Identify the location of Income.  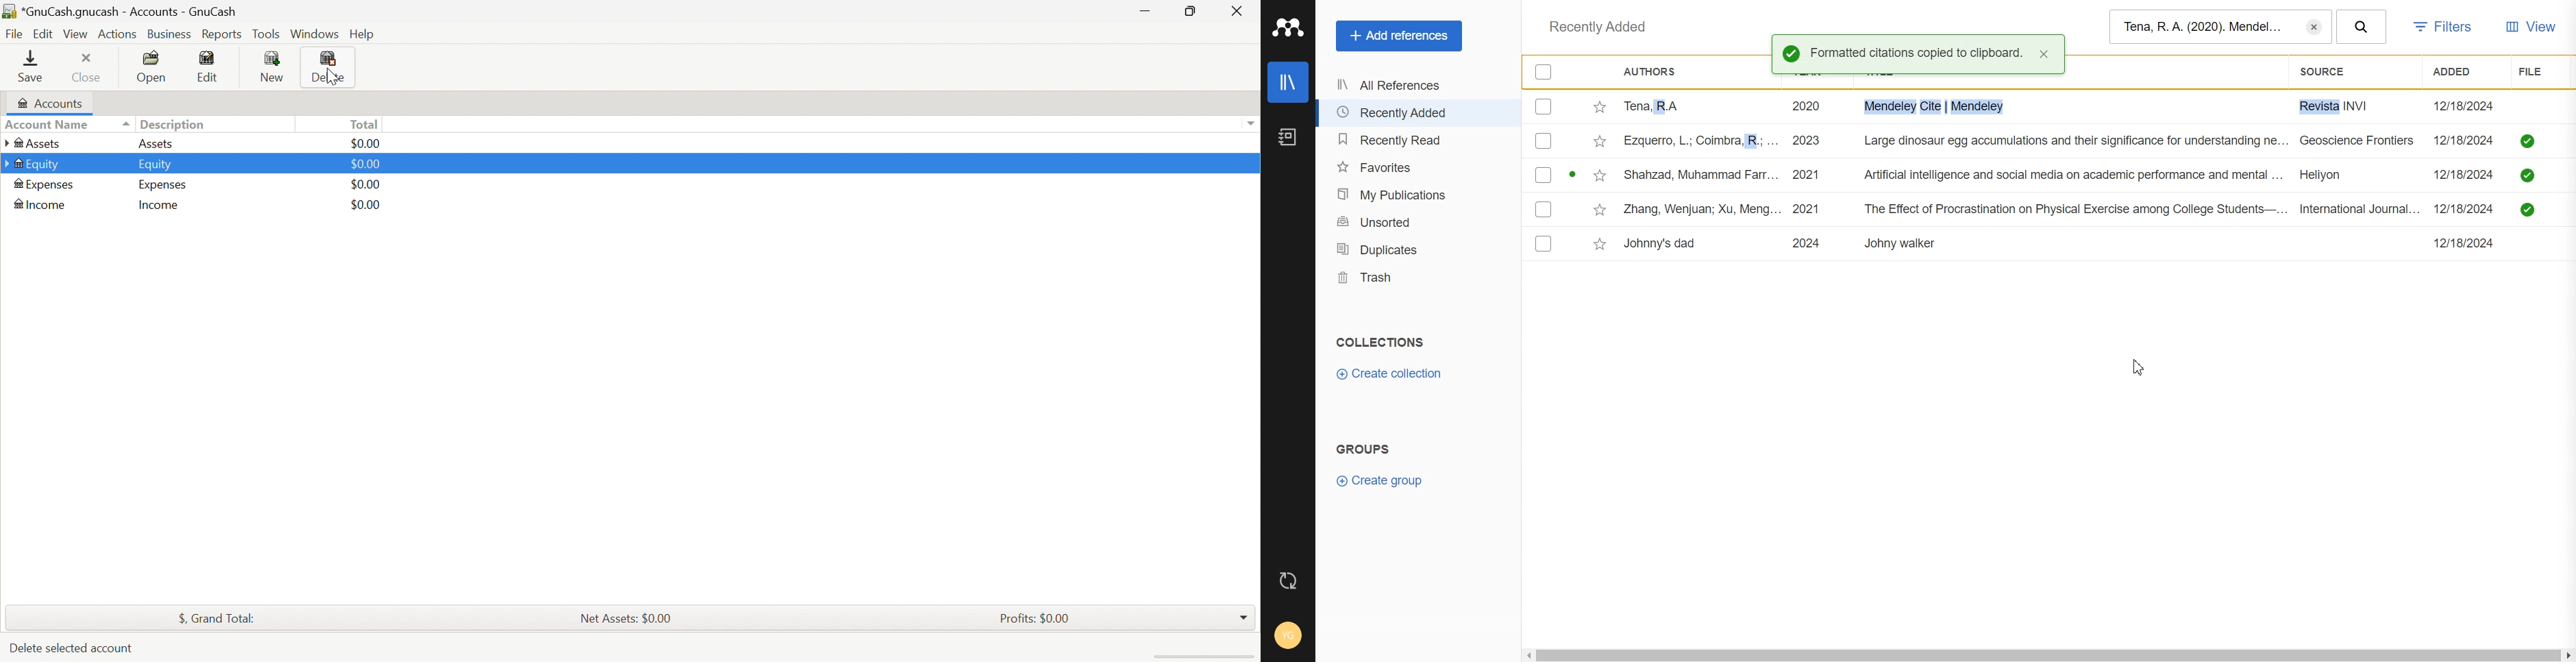
(157, 205).